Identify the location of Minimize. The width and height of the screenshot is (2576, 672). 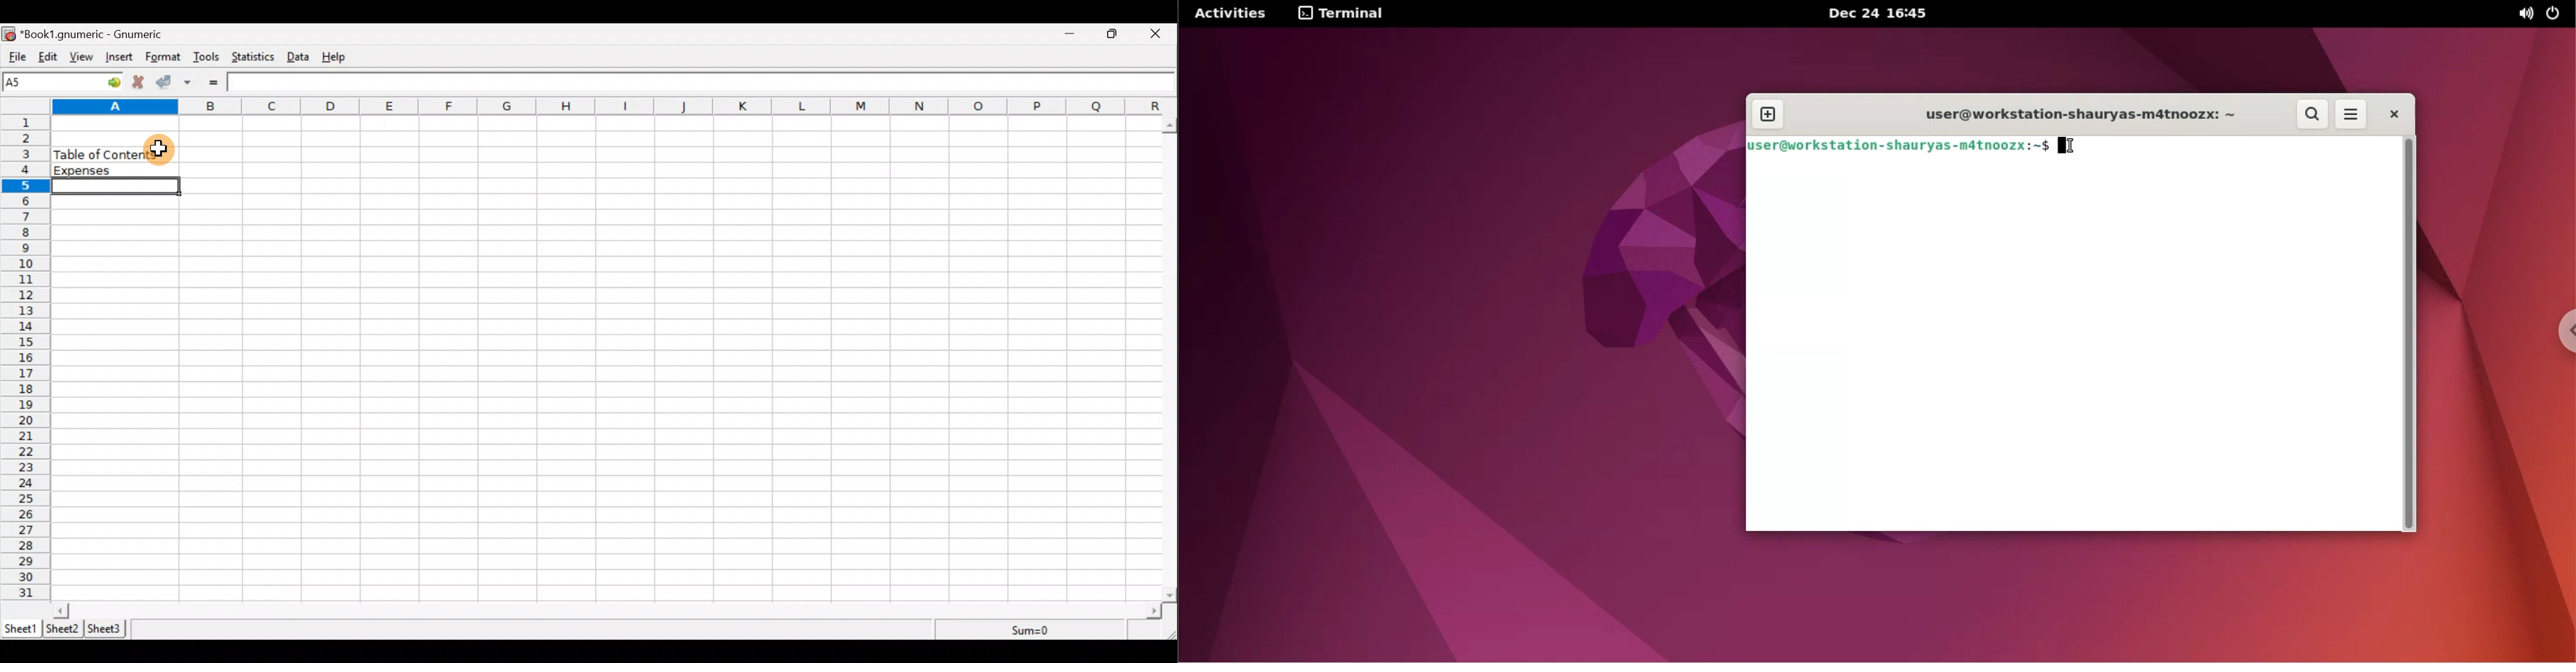
(1071, 35).